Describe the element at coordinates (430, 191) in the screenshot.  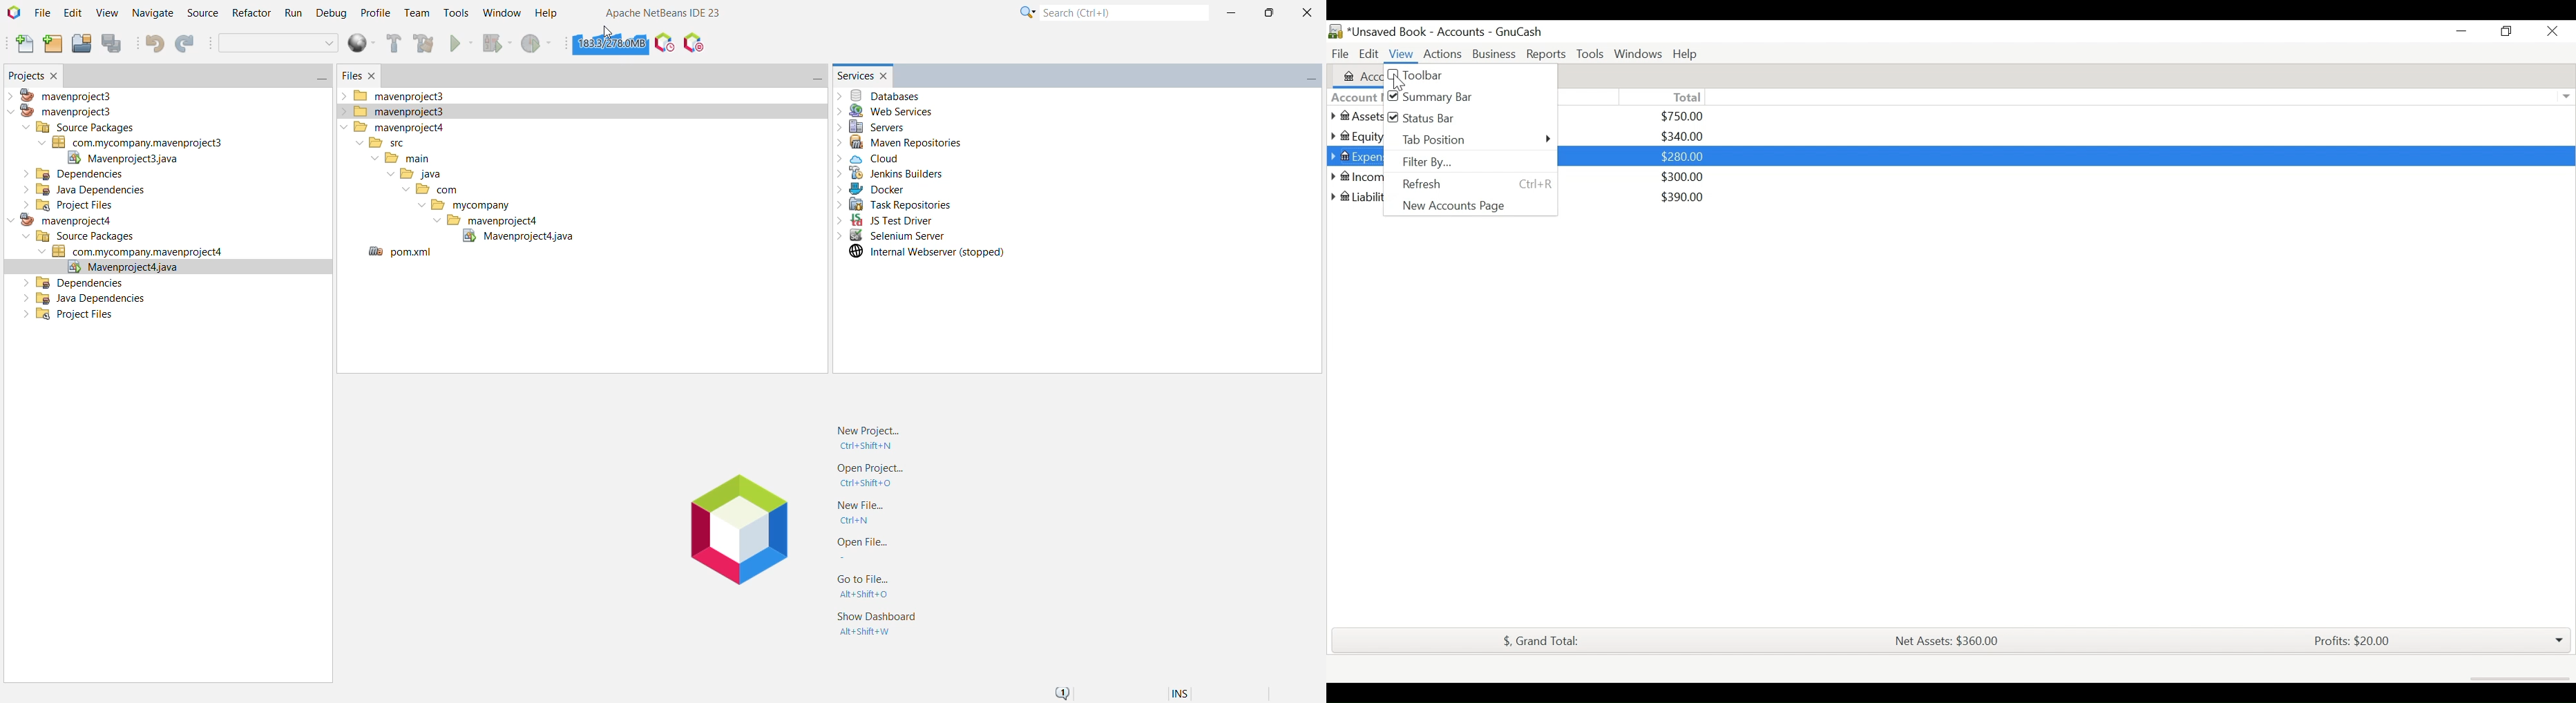
I see `com` at that location.